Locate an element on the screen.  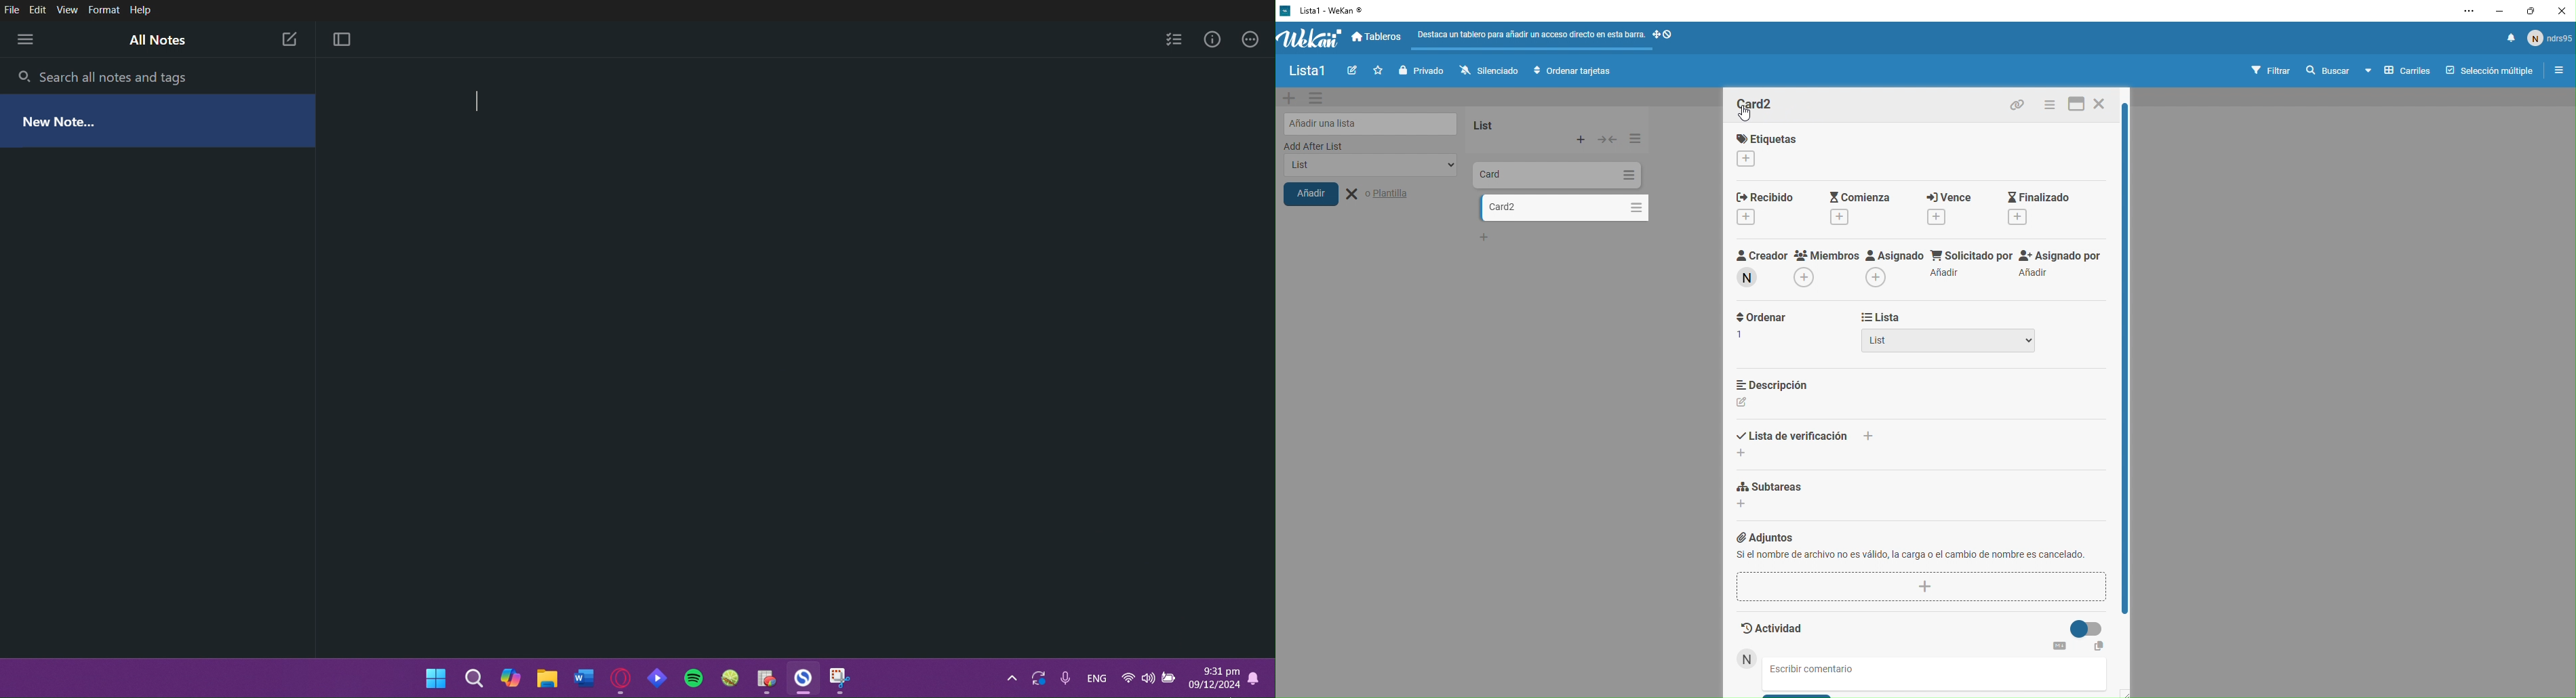
opciones is located at coordinates (2556, 72).